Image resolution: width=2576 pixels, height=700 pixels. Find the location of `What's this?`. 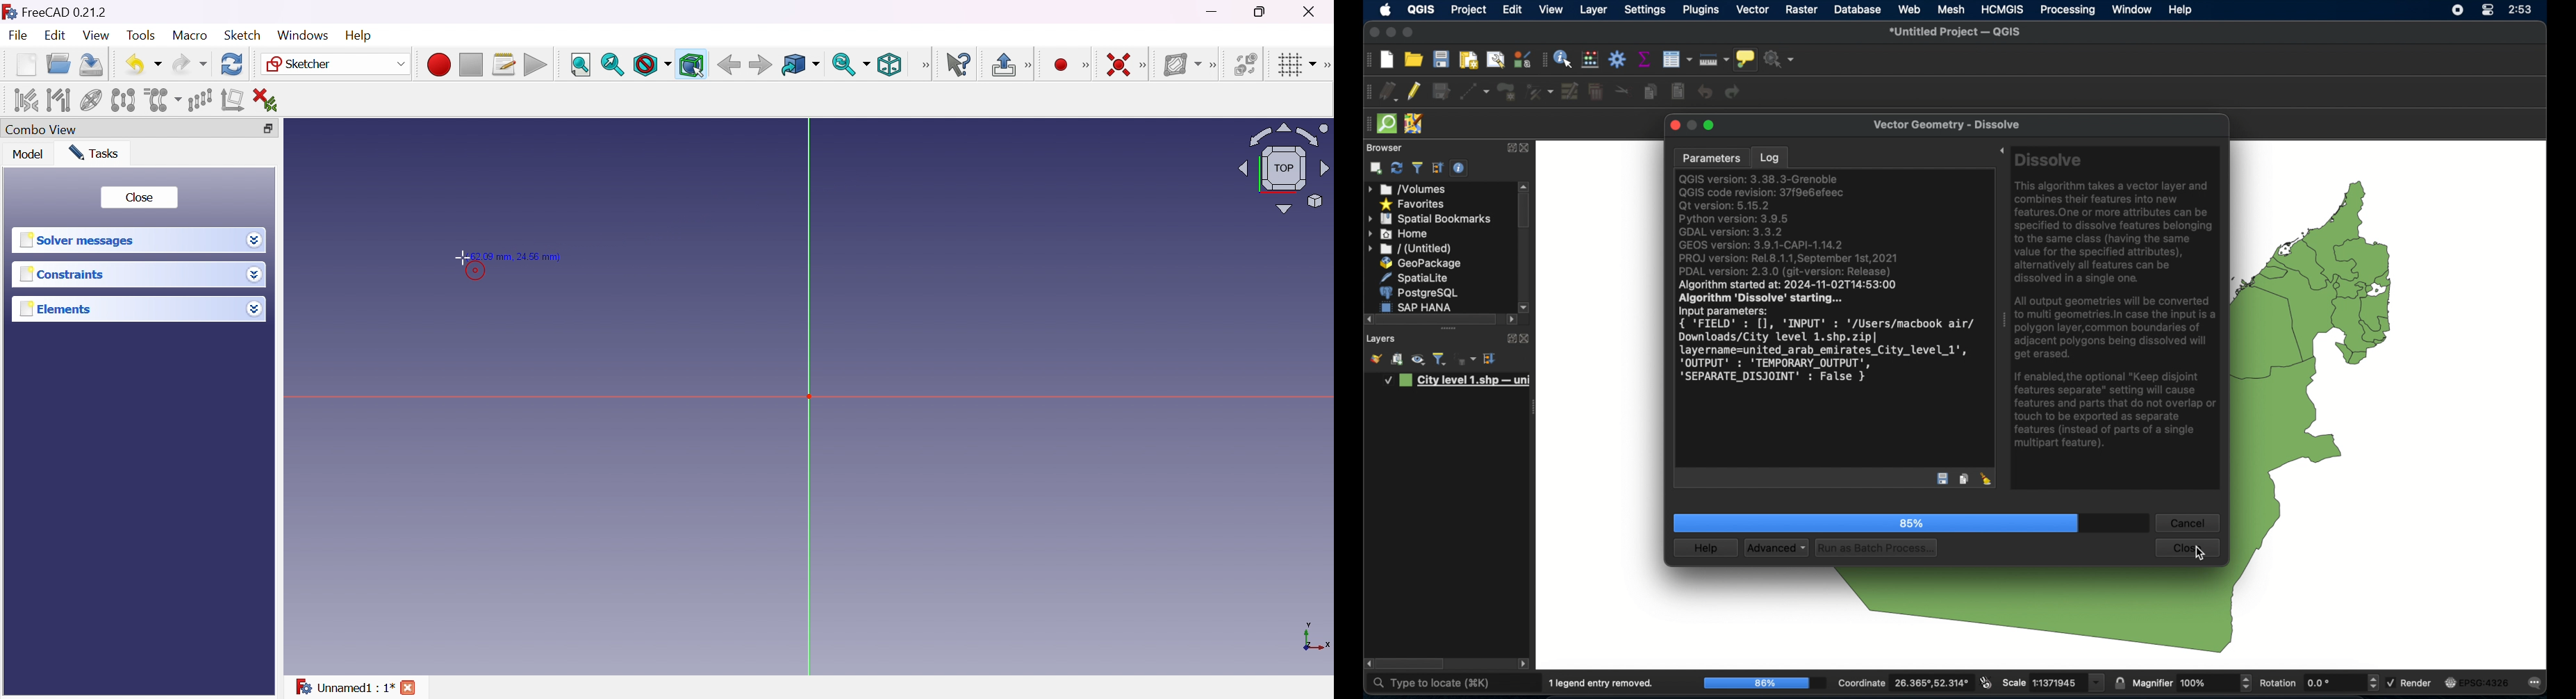

What's this? is located at coordinates (960, 65).